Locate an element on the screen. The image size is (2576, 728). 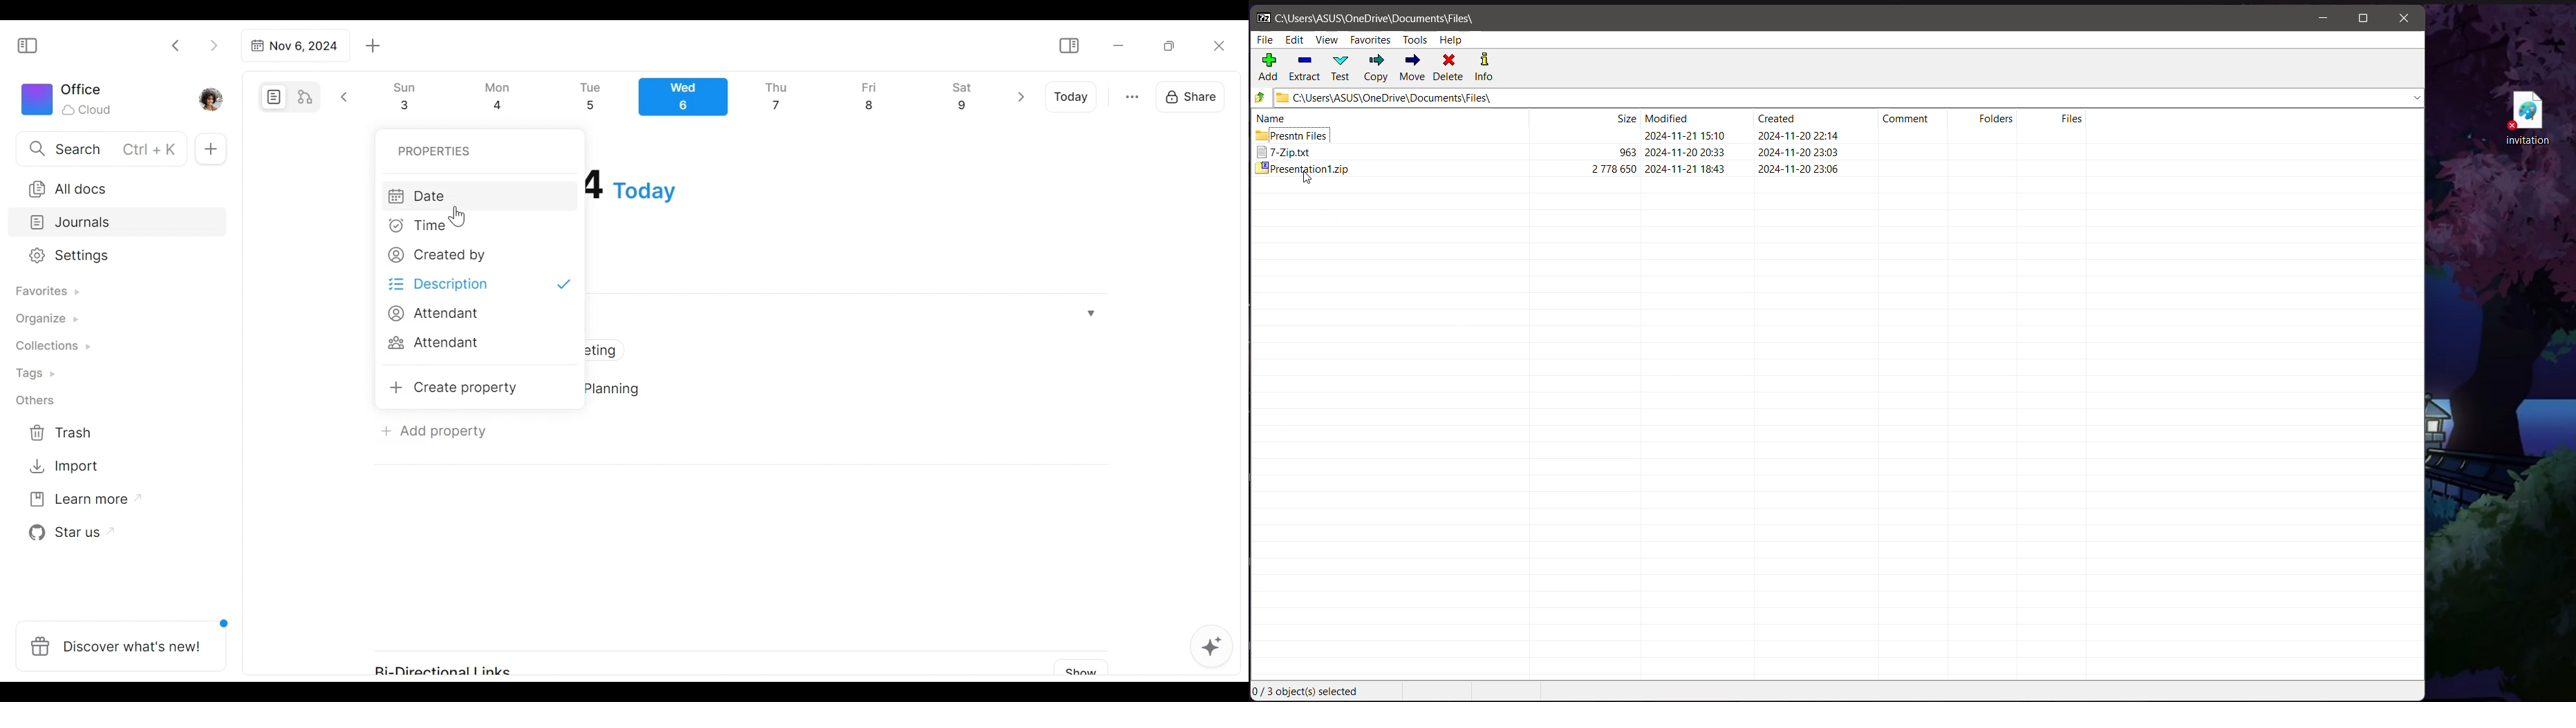
Presntn Files 2024-11-21 15.10 2024-11-20 22:14 is located at coordinates (1545, 135).